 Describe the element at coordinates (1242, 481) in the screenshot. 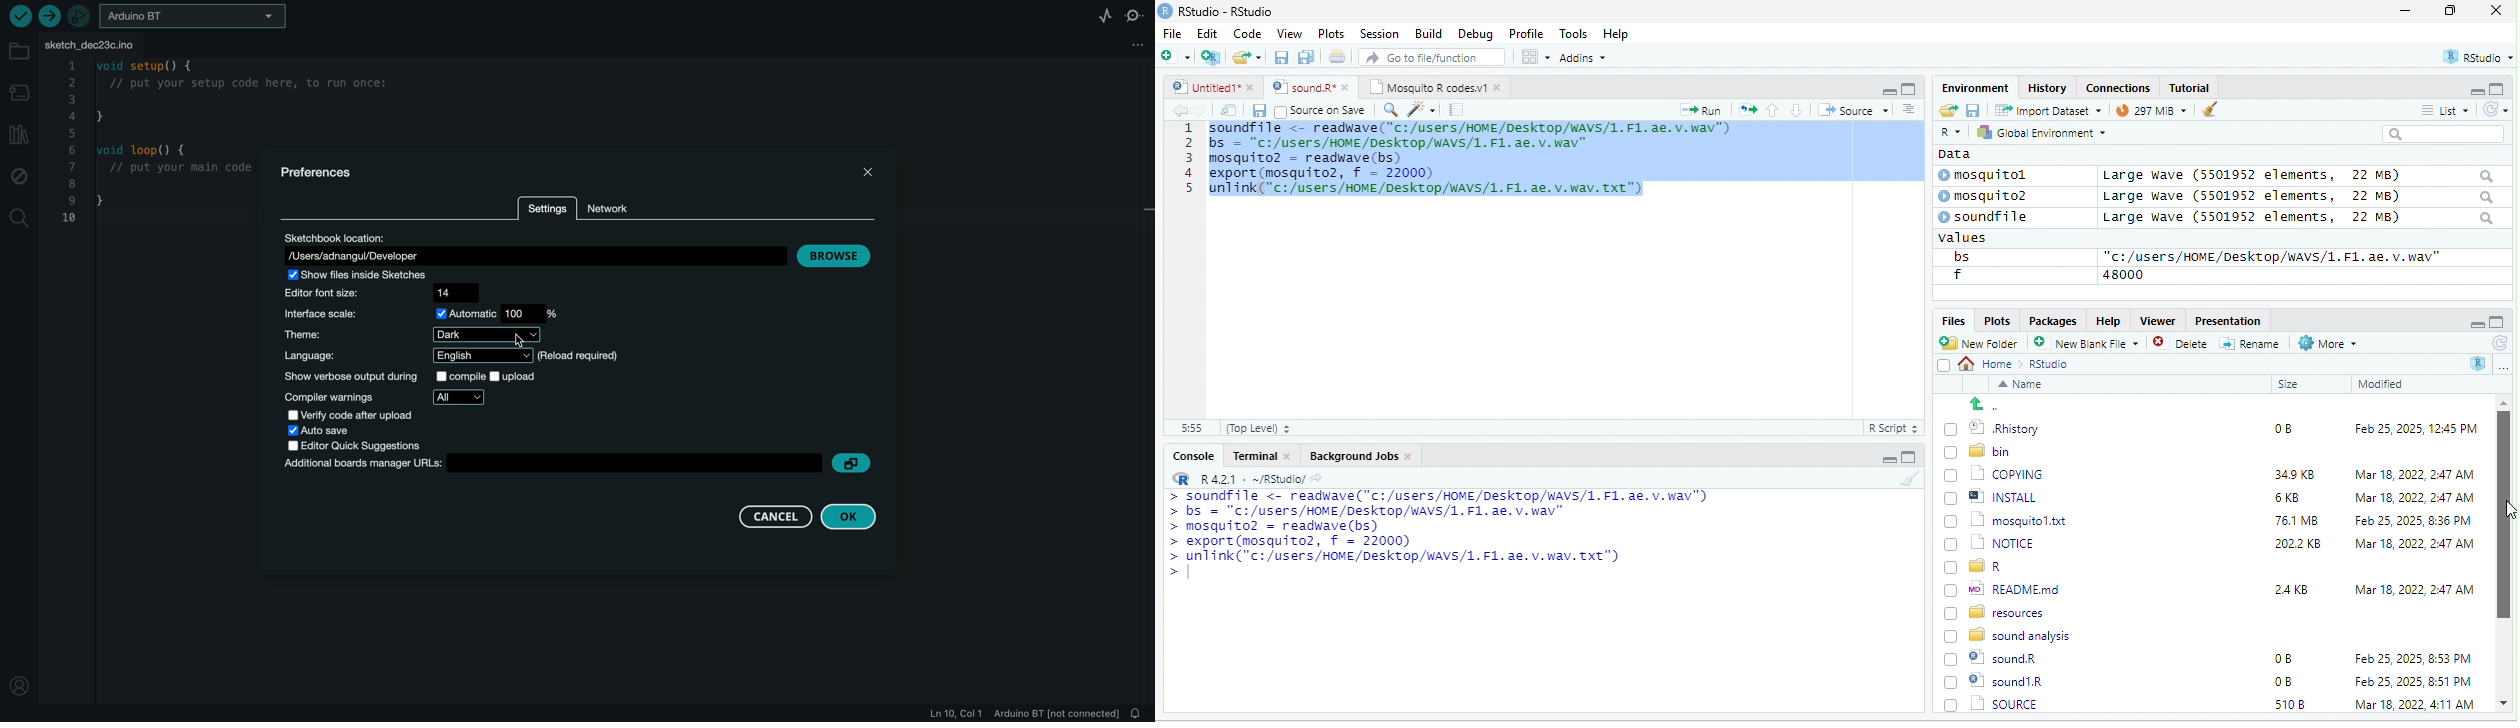

I see `RR R421 - ~/RStudio/` at that location.